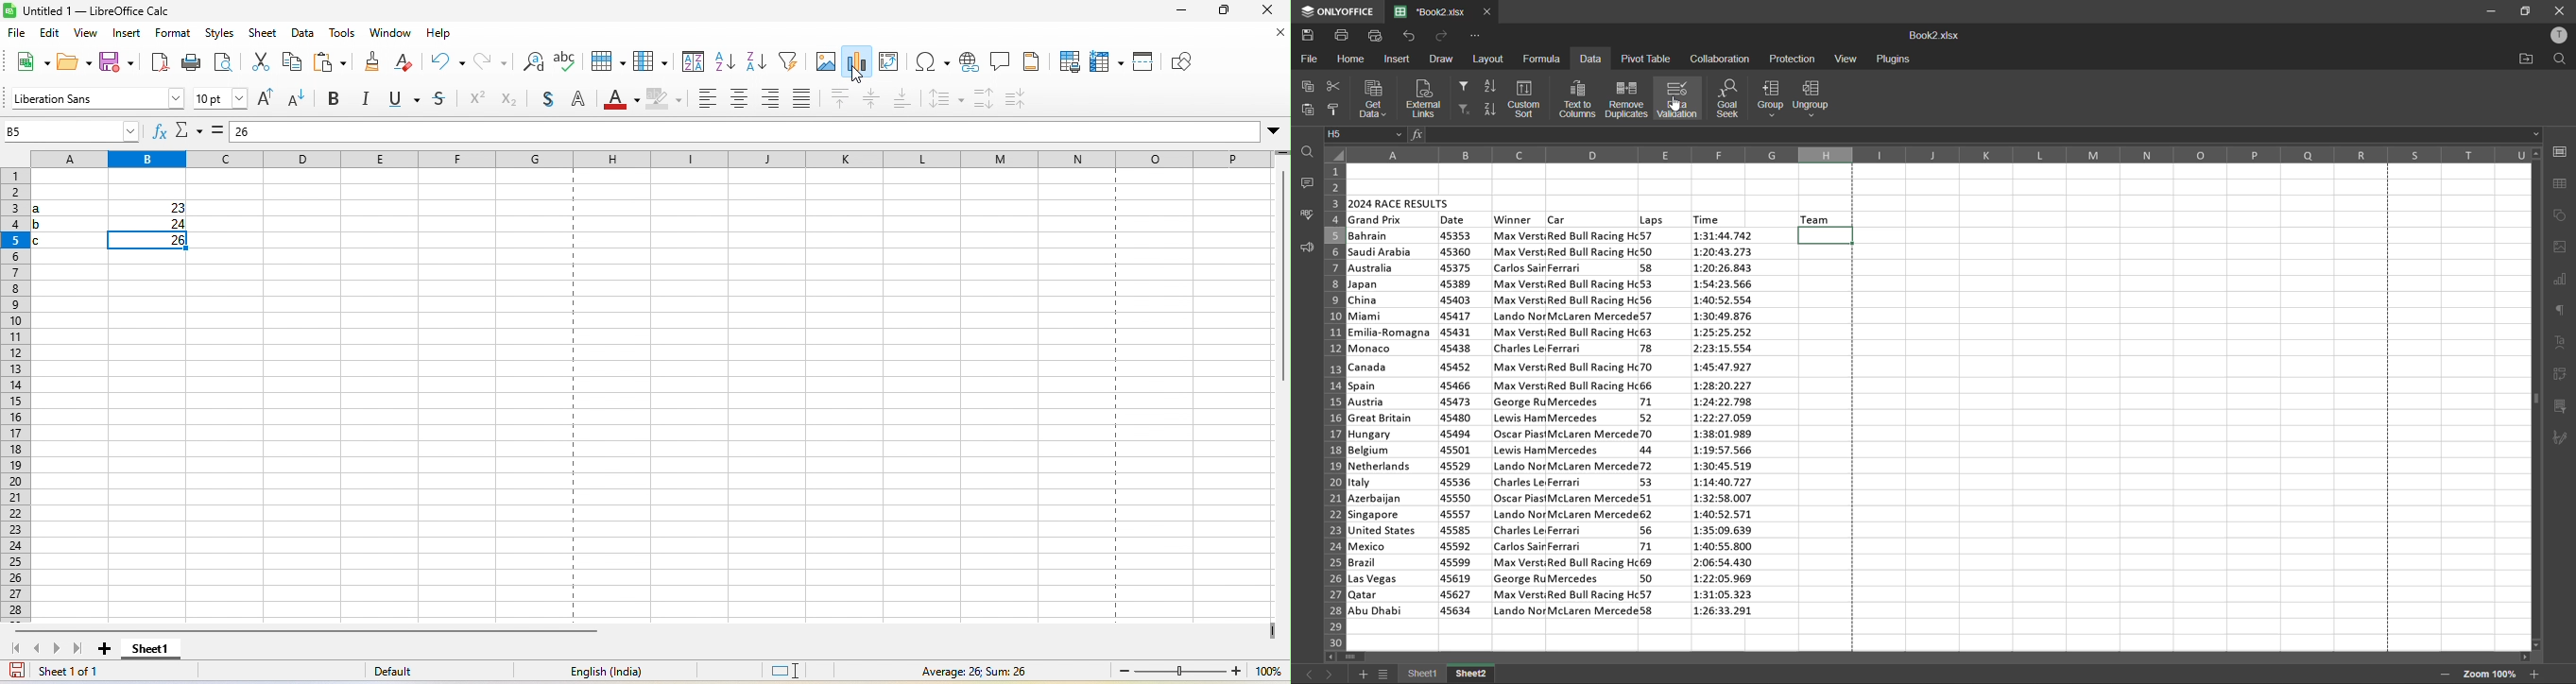 This screenshot has width=2576, height=700. Describe the element at coordinates (2561, 375) in the screenshot. I see `pivot table` at that location.